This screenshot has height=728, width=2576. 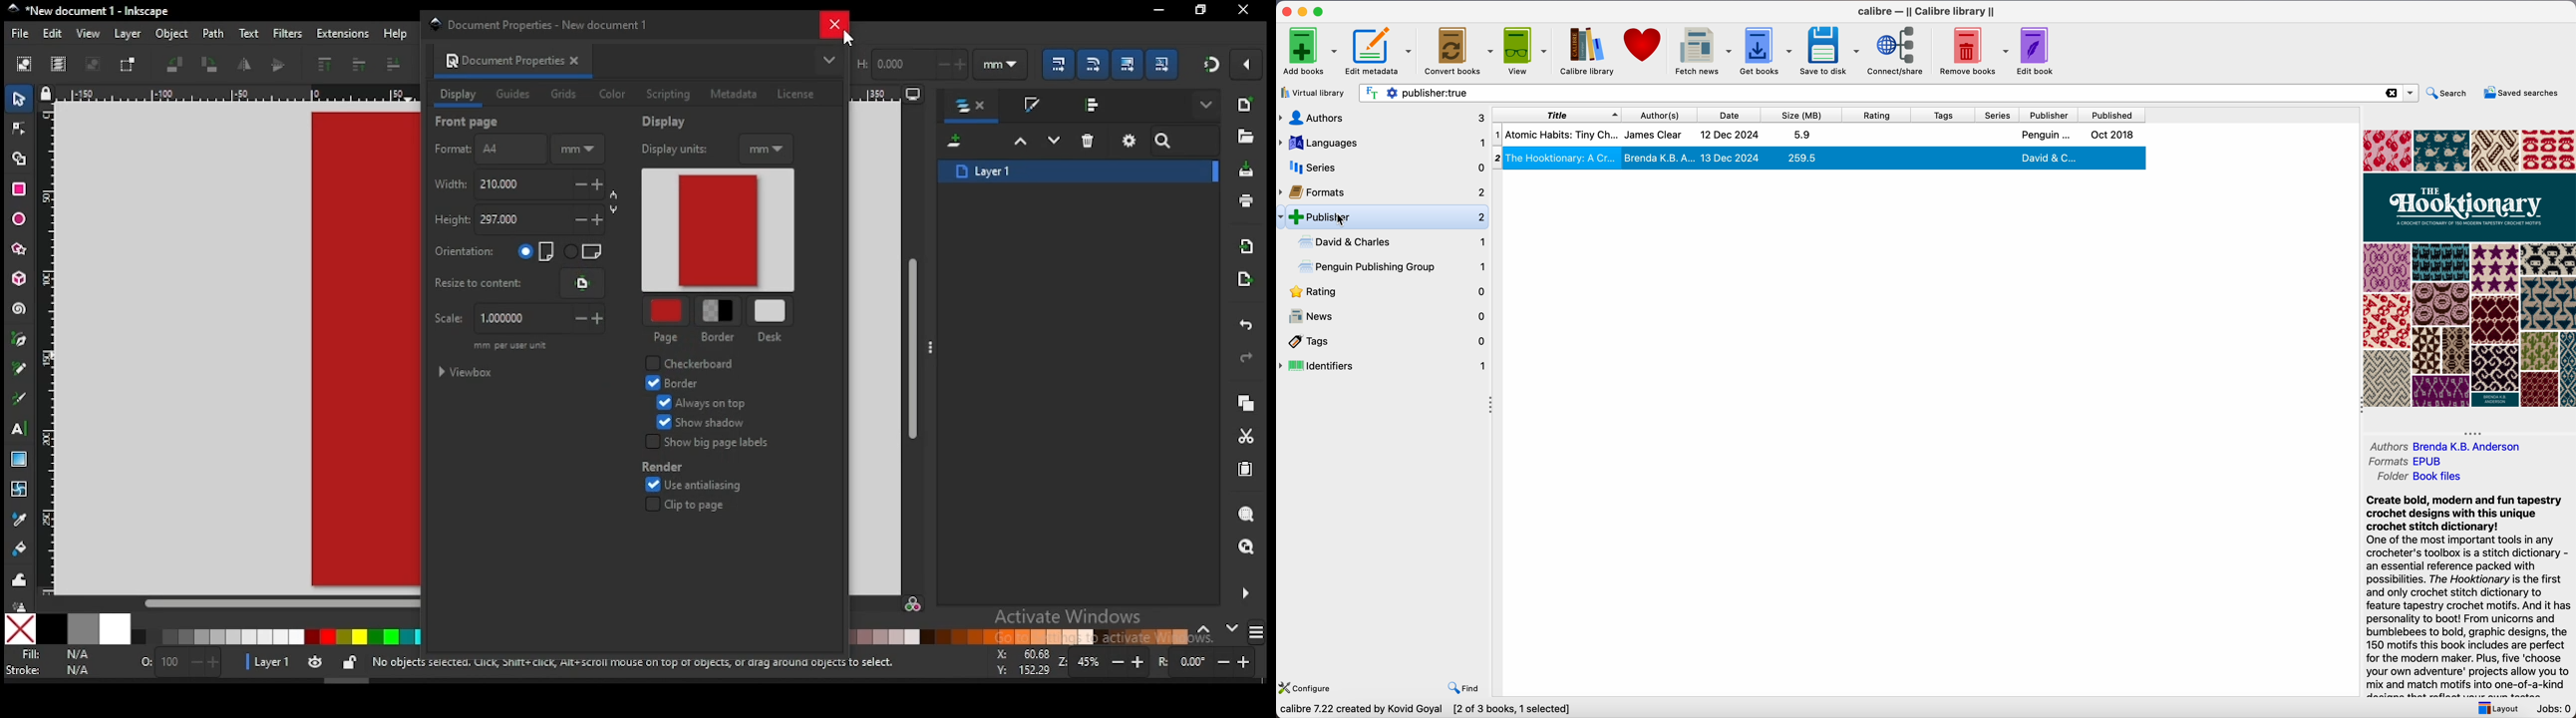 I want to click on tags, so click(x=1946, y=115).